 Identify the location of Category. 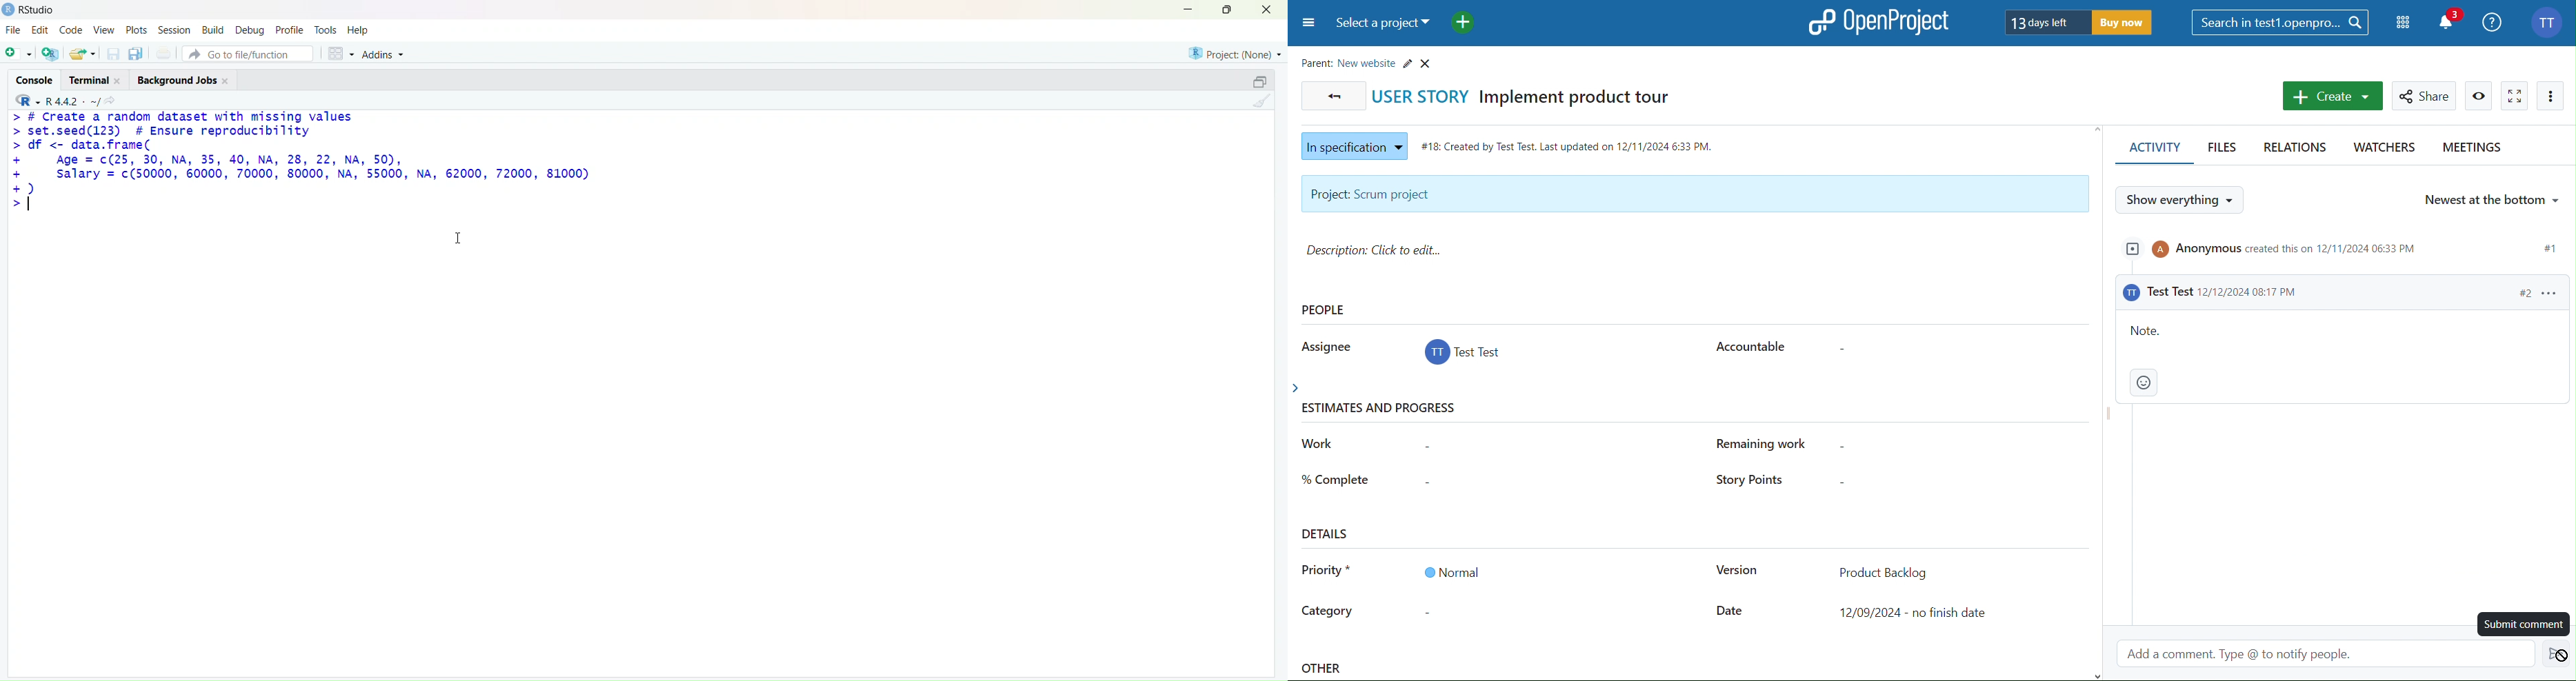
(1328, 613).